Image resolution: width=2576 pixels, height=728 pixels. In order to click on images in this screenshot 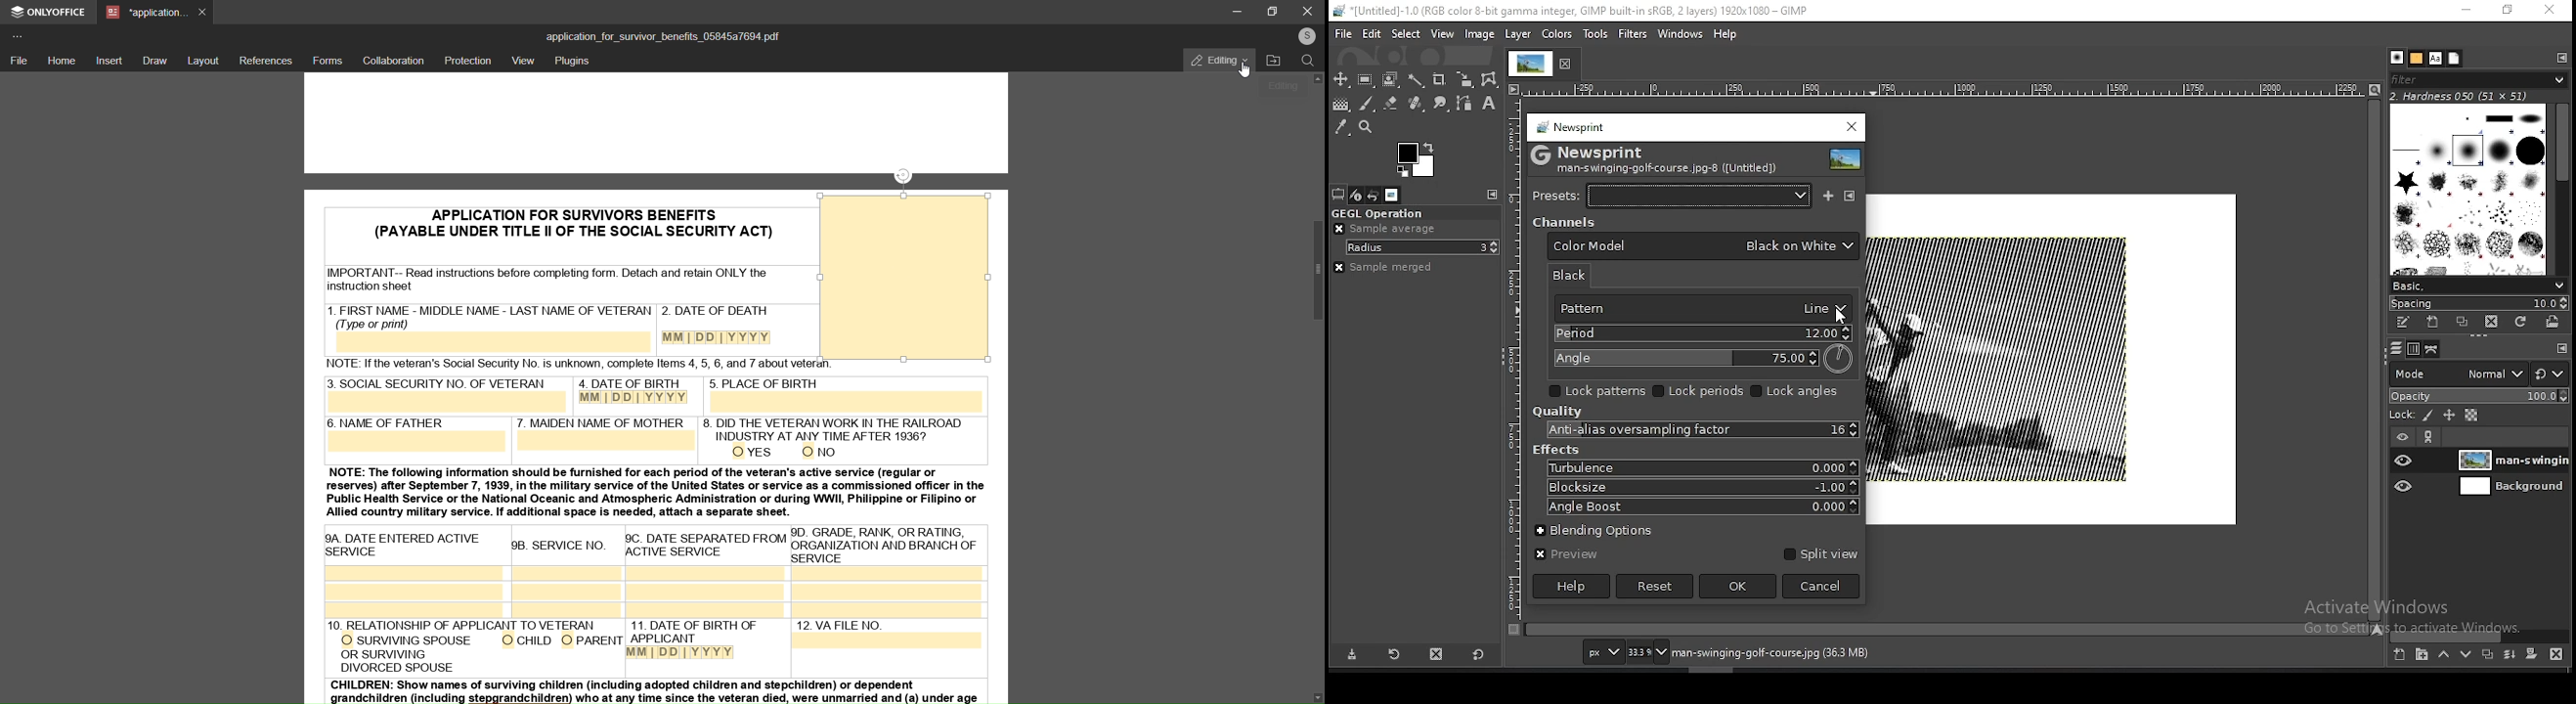, I will do `click(1390, 195)`.